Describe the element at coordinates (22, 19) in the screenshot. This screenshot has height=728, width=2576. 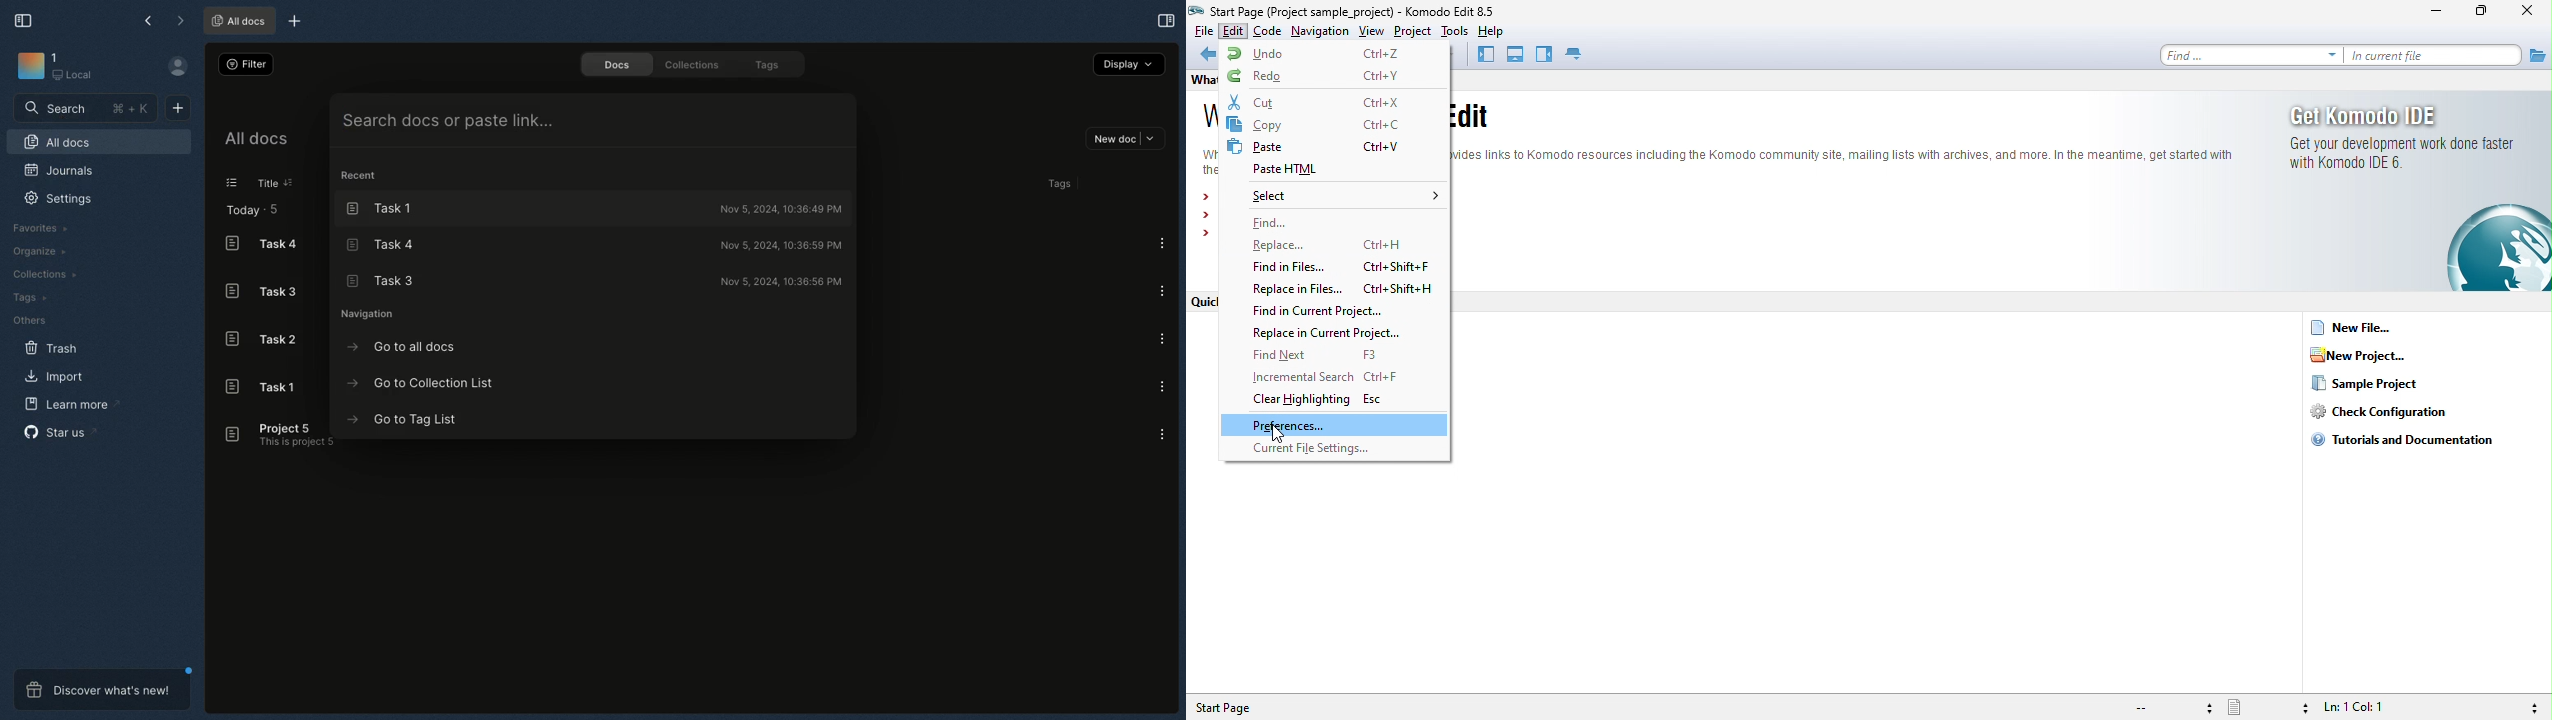
I see `Collapse sidebar` at that location.